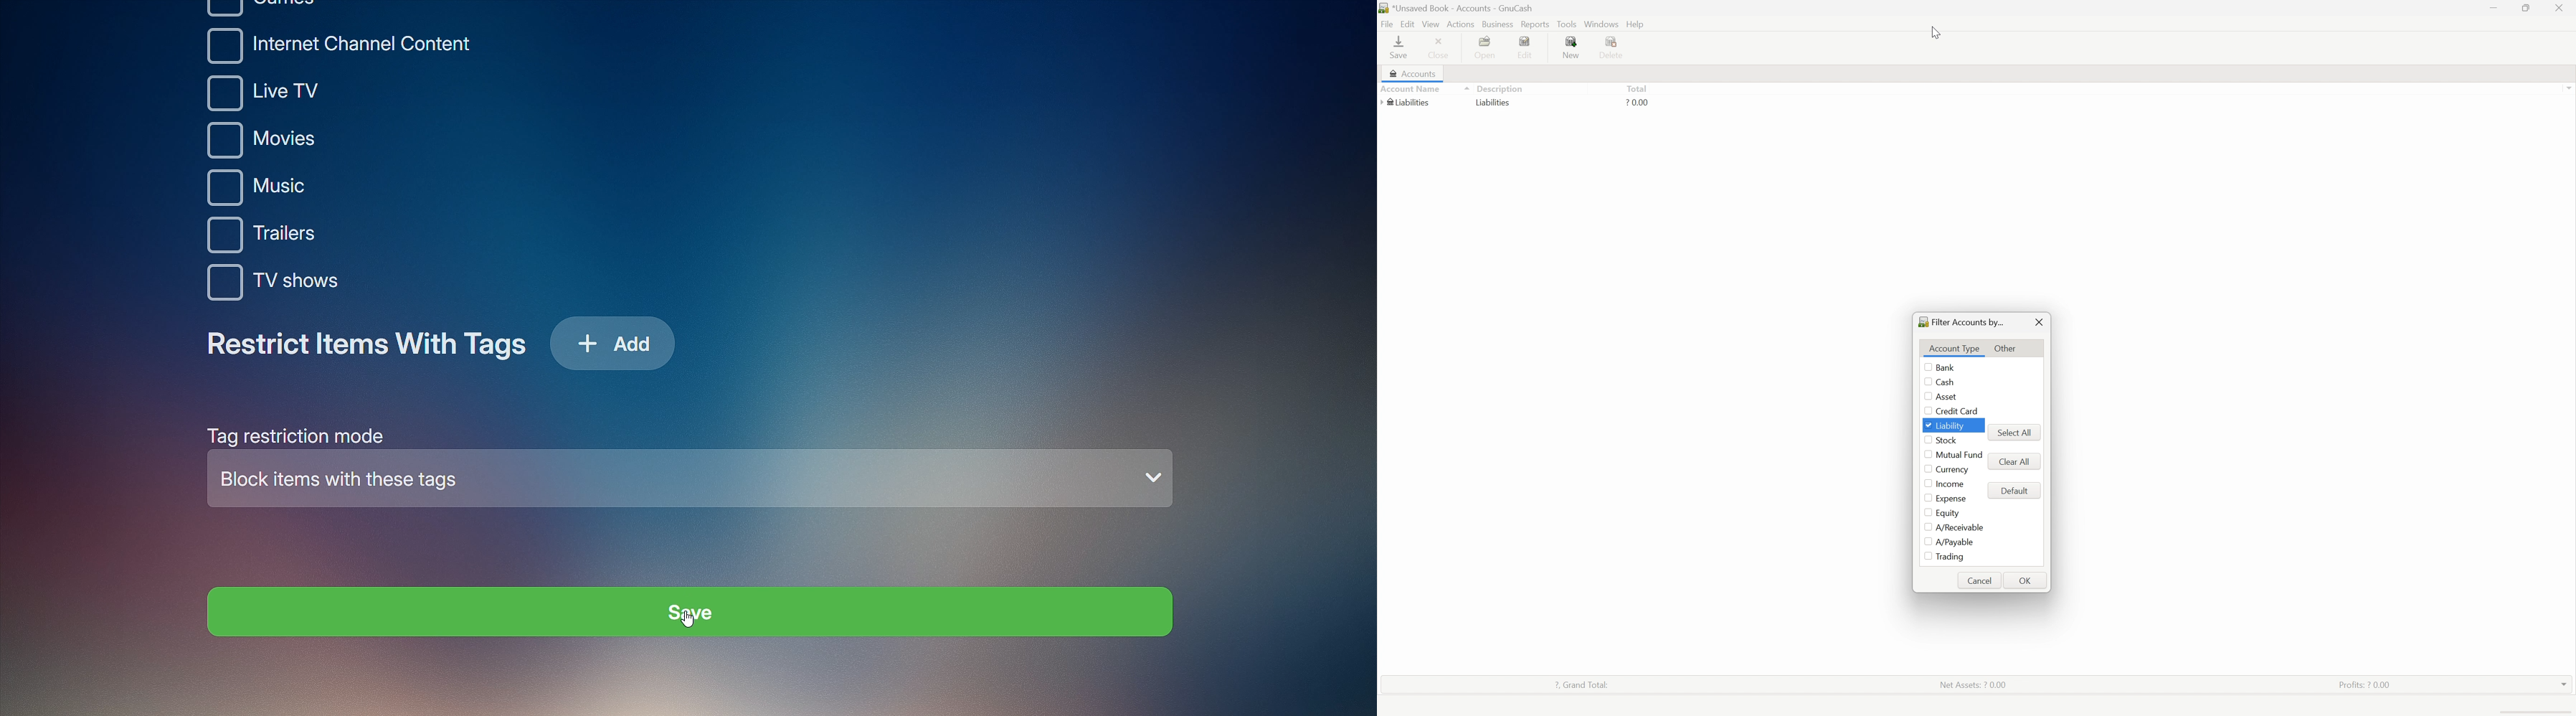  I want to click on A/Payable, so click(1955, 543).